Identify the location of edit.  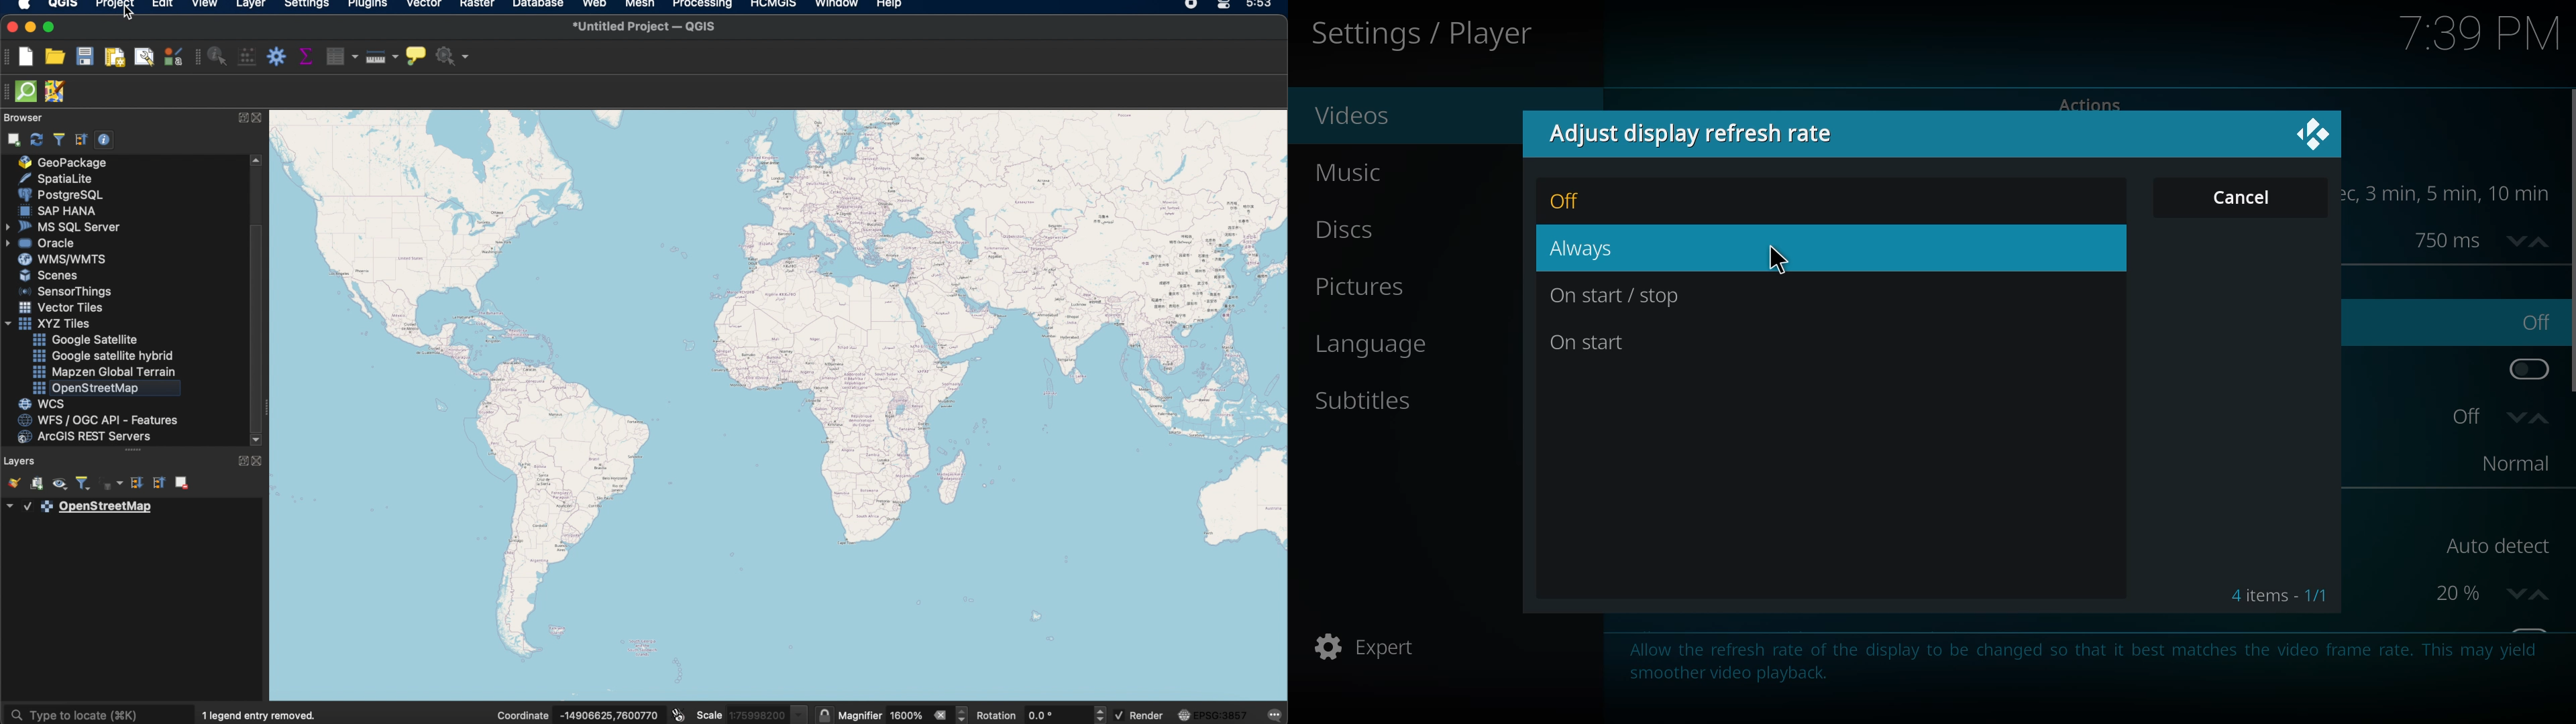
(163, 5).